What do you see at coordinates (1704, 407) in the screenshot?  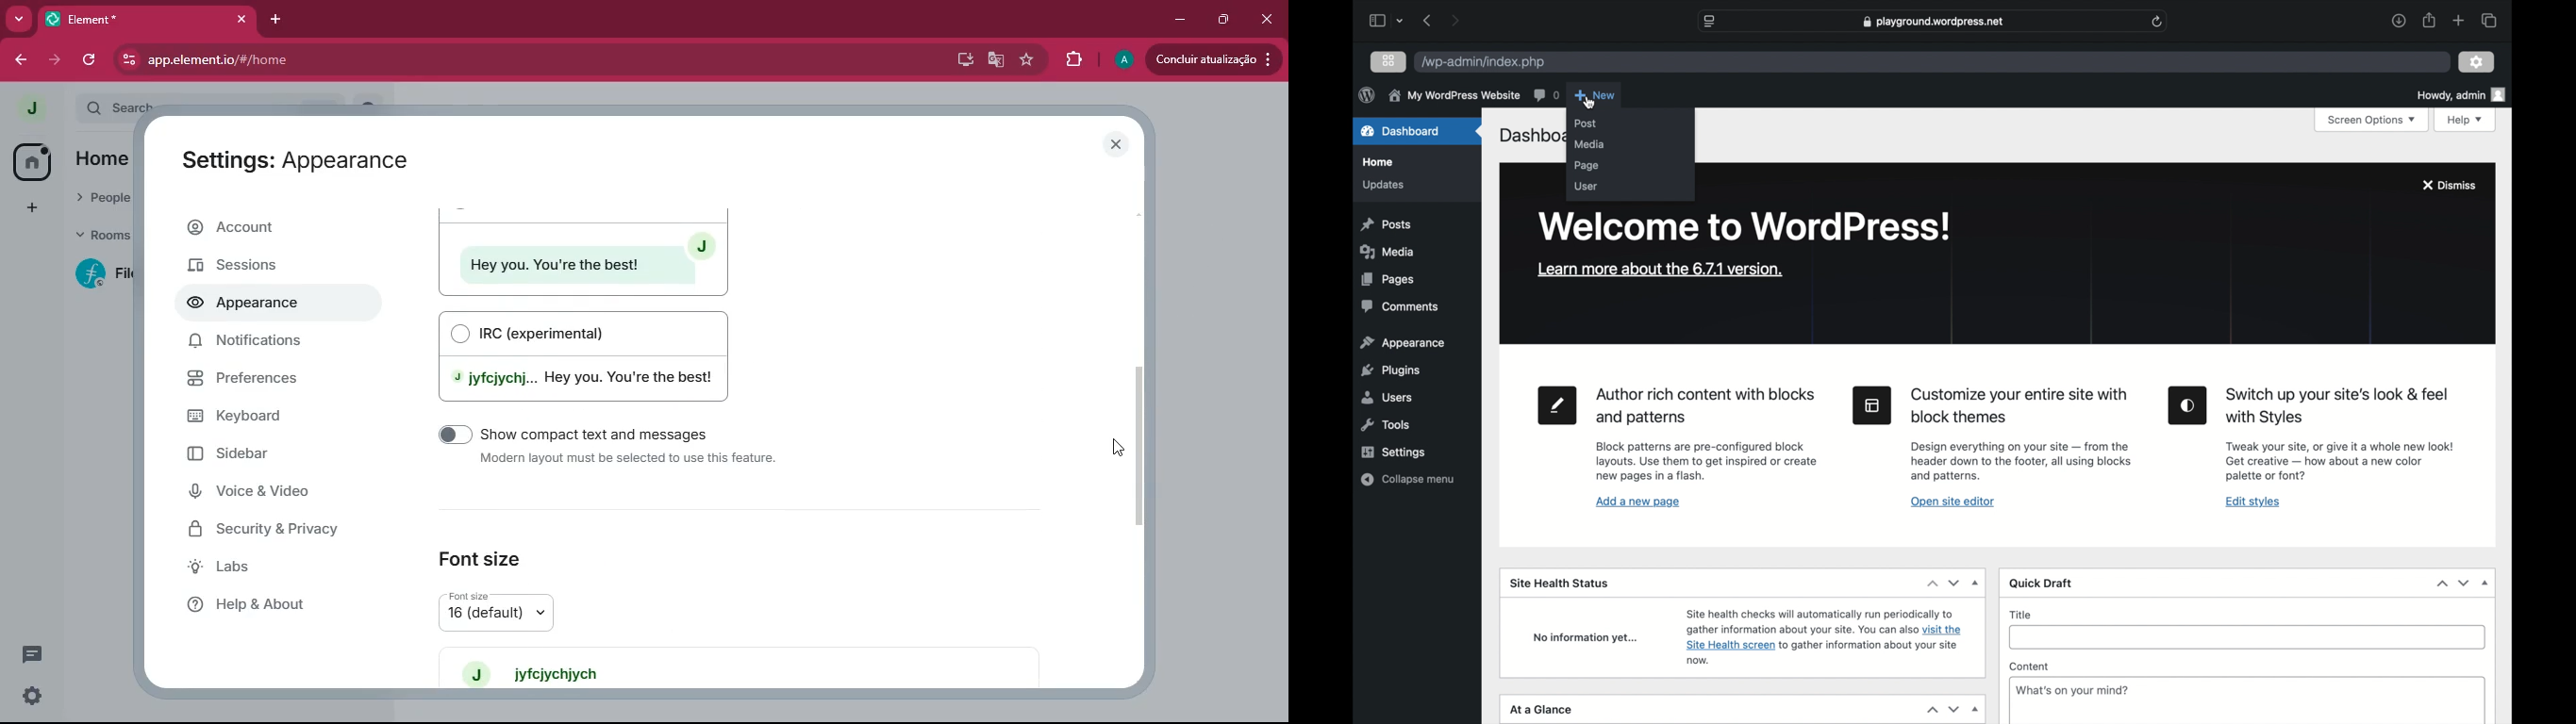 I see `heading` at bounding box center [1704, 407].